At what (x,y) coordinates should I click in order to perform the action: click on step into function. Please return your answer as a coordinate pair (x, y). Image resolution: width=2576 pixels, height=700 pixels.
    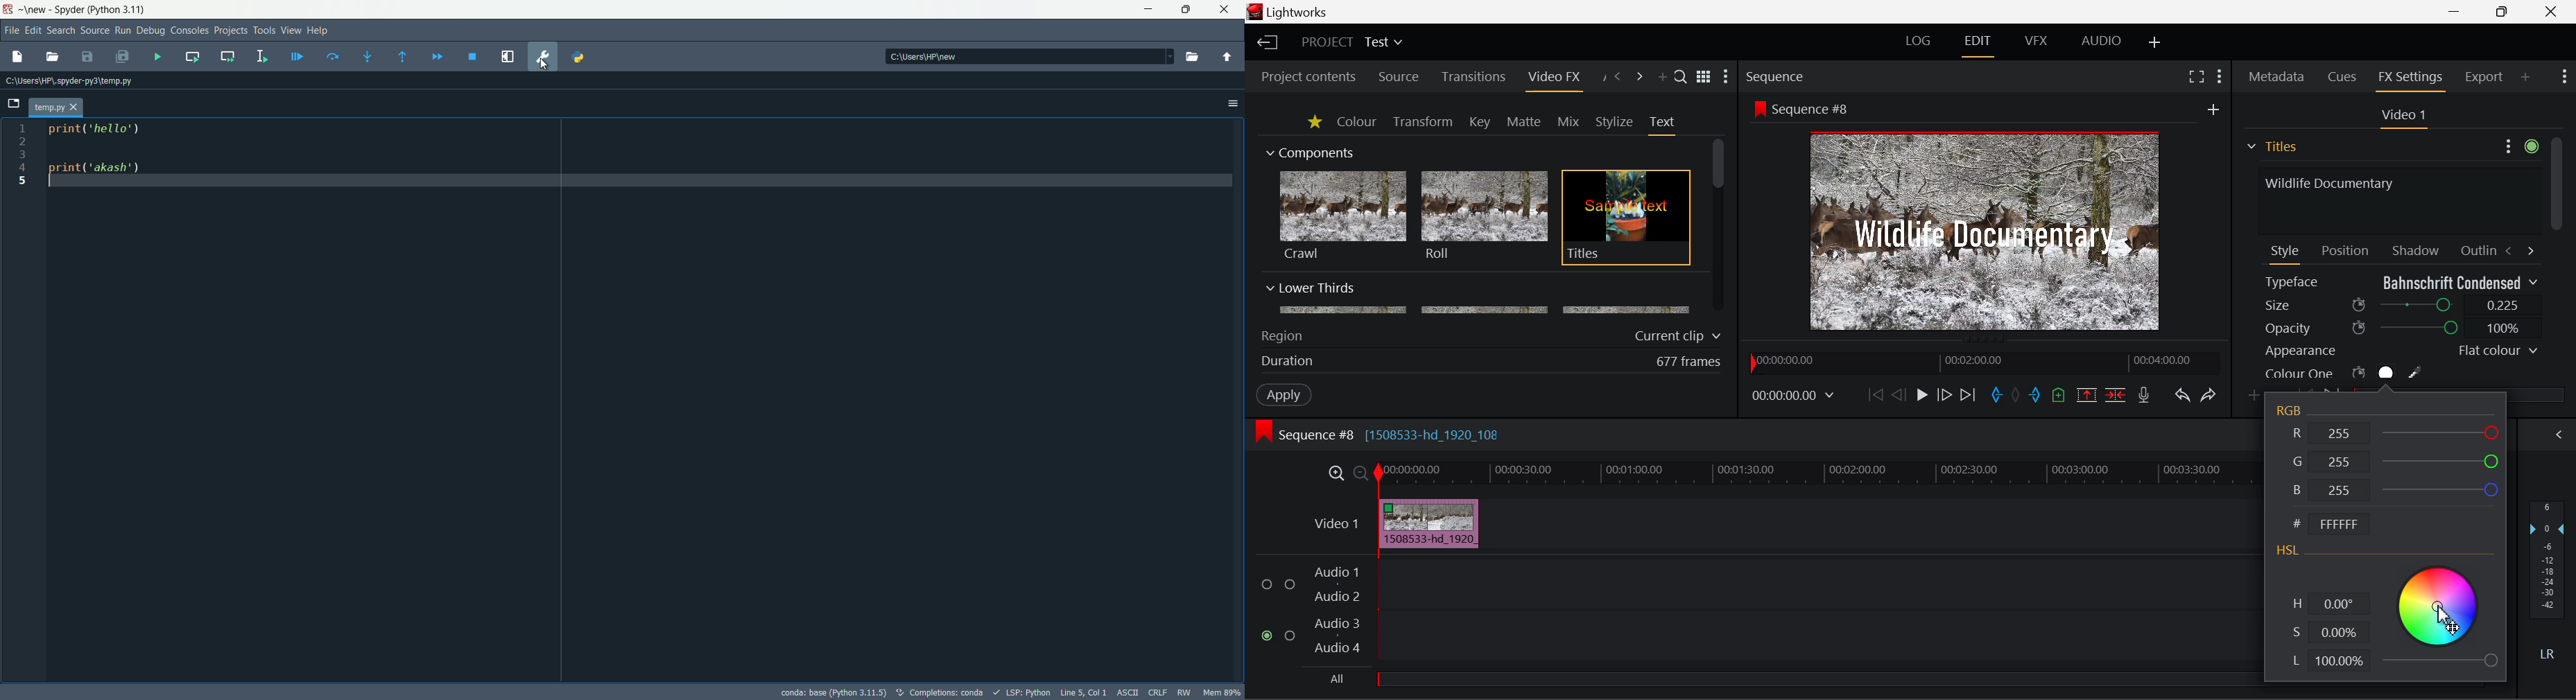
    Looking at the image, I should click on (368, 58).